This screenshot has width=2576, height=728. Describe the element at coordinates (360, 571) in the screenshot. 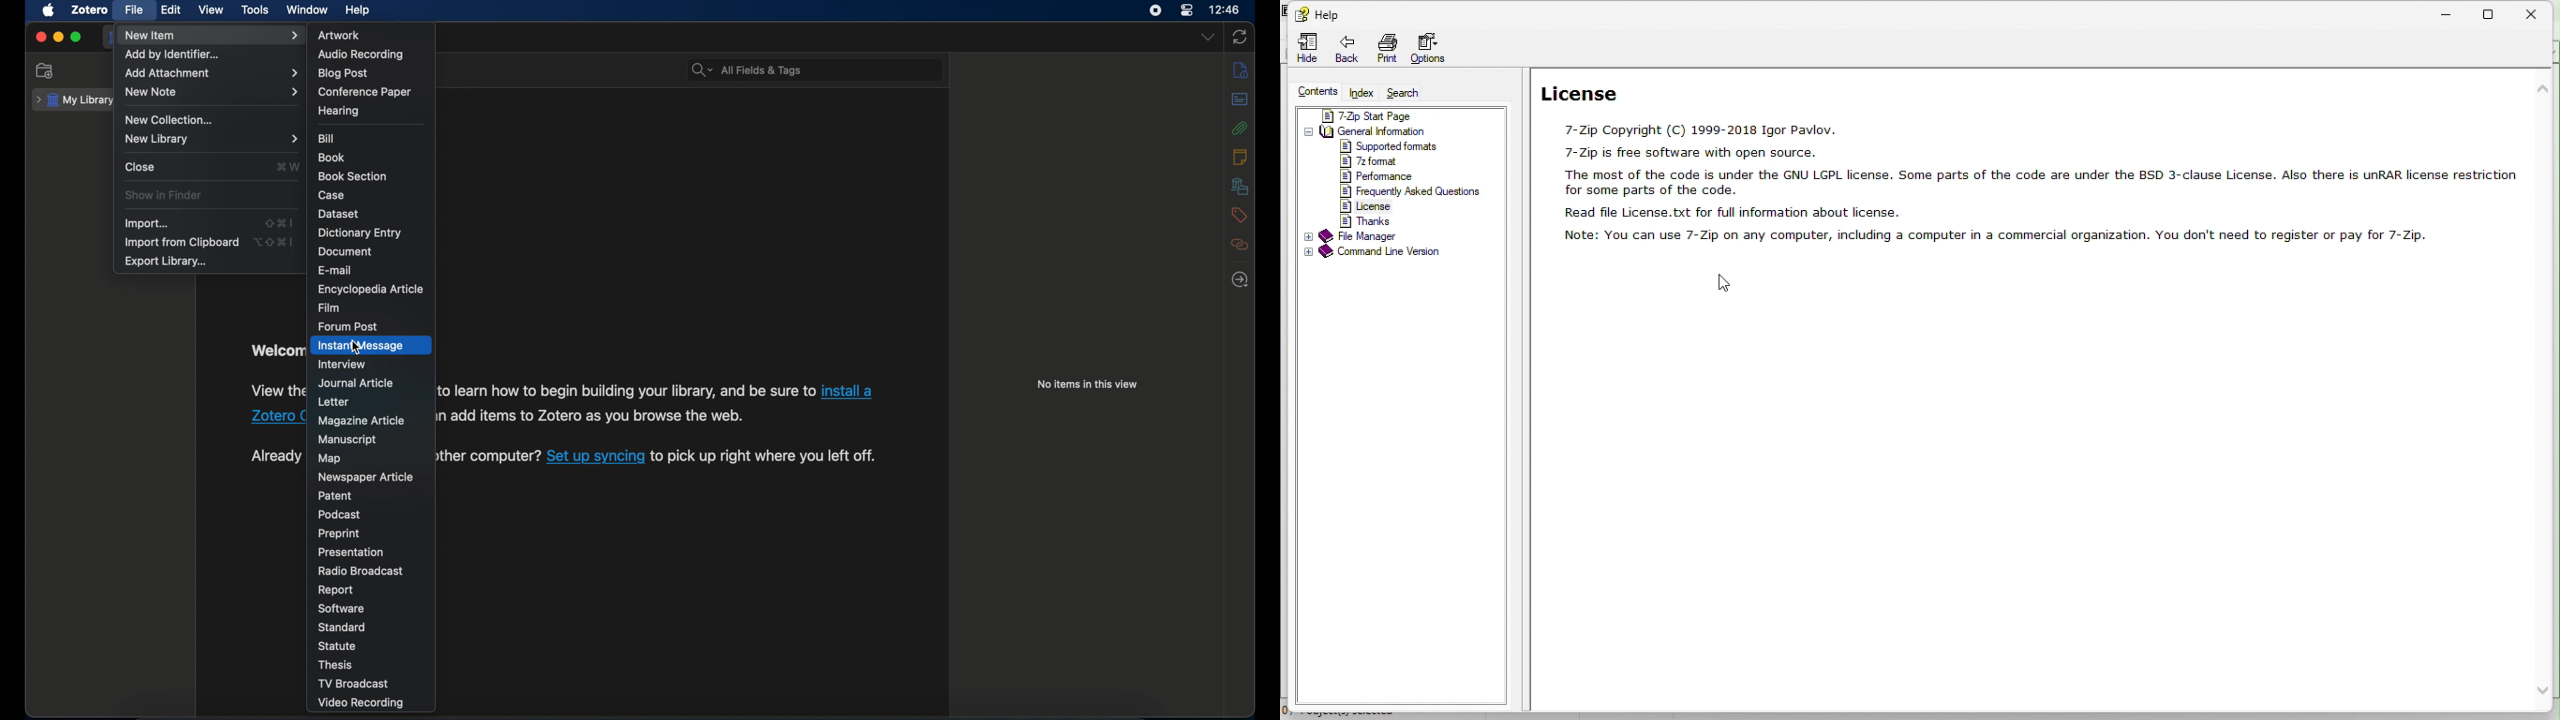

I see `radio broadcast` at that location.